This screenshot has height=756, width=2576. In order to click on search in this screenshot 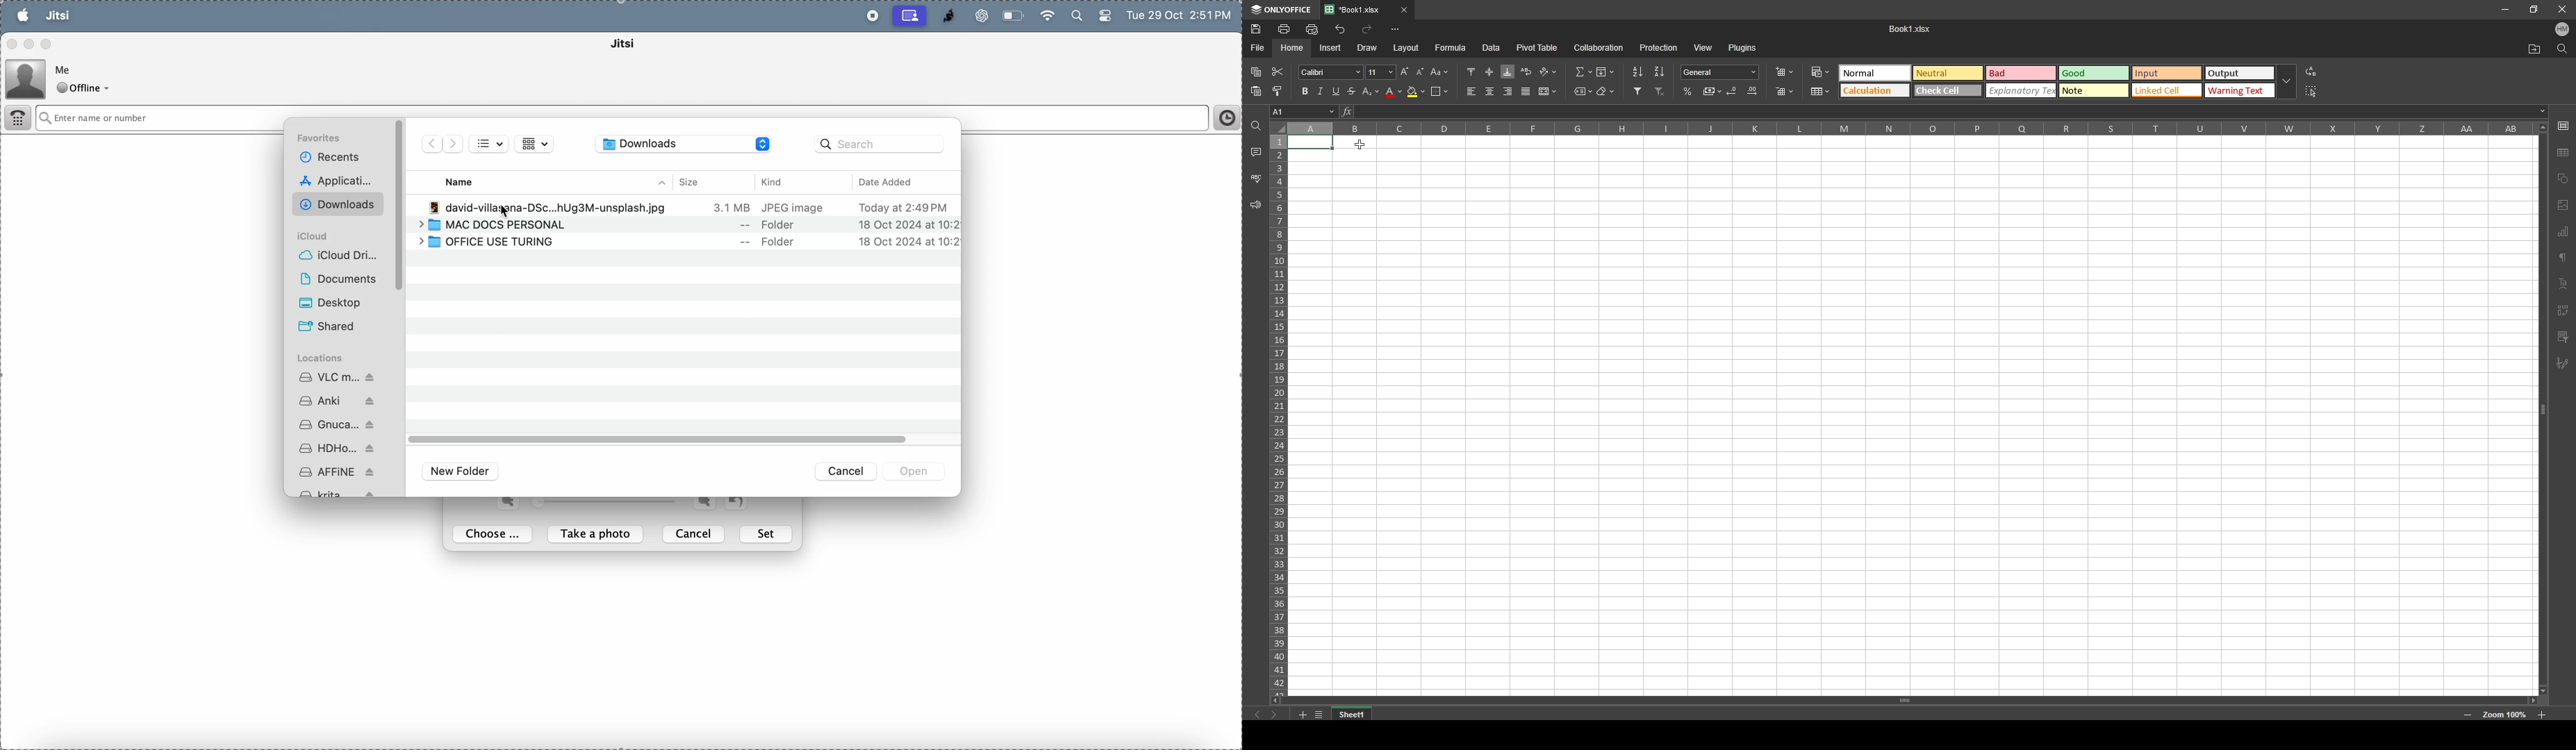, I will do `click(1075, 17)`.